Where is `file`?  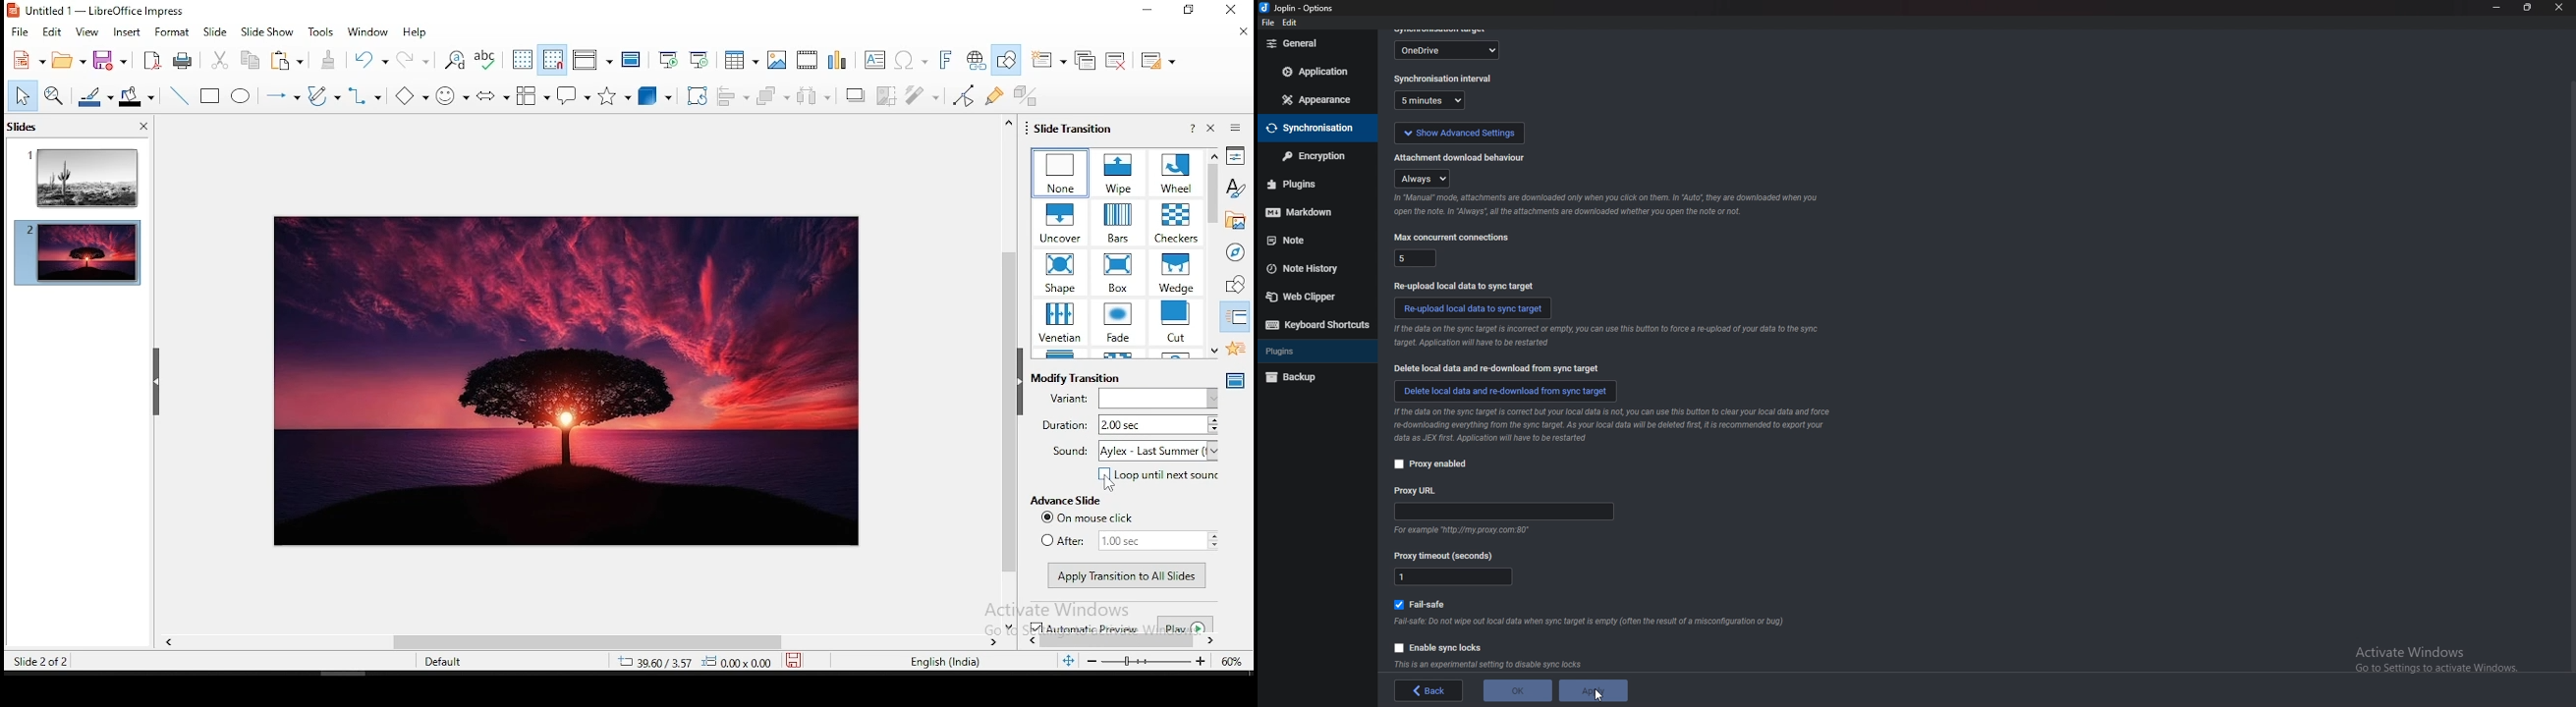 file is located at coordinates (1266, 23).